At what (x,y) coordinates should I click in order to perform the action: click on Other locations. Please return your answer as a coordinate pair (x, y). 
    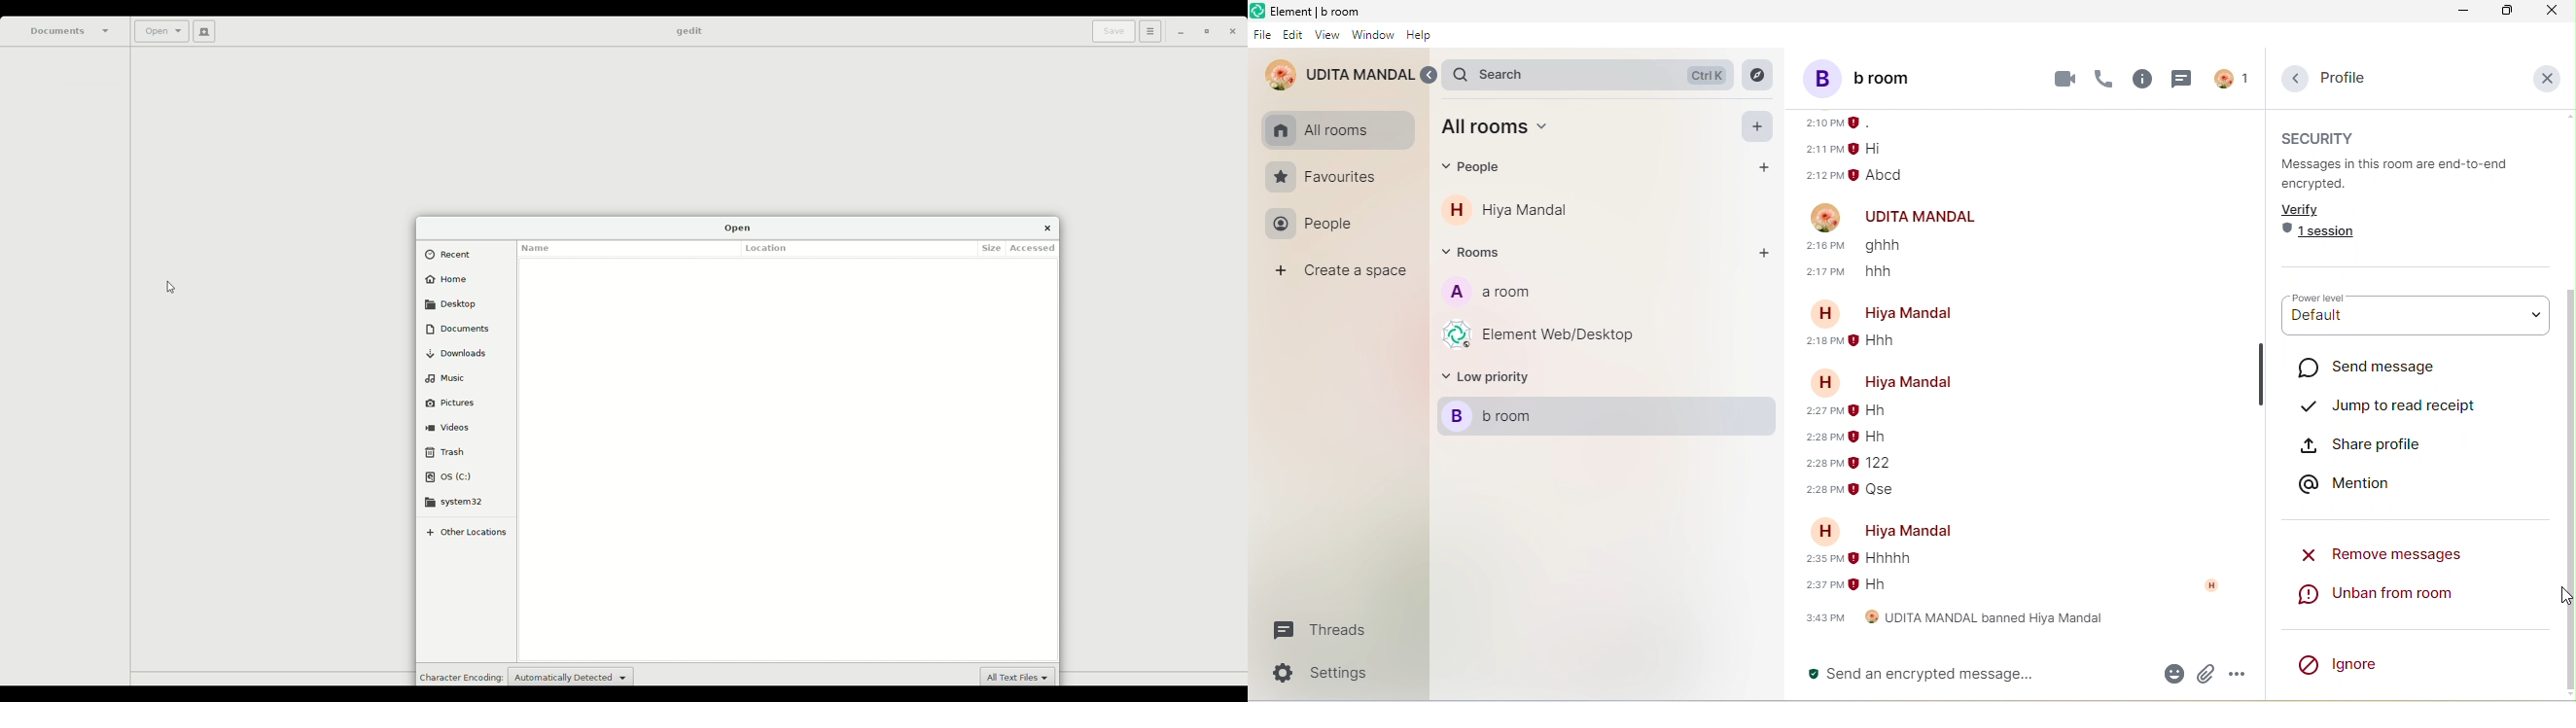
    Looking at the image, I should click on (471, 532).